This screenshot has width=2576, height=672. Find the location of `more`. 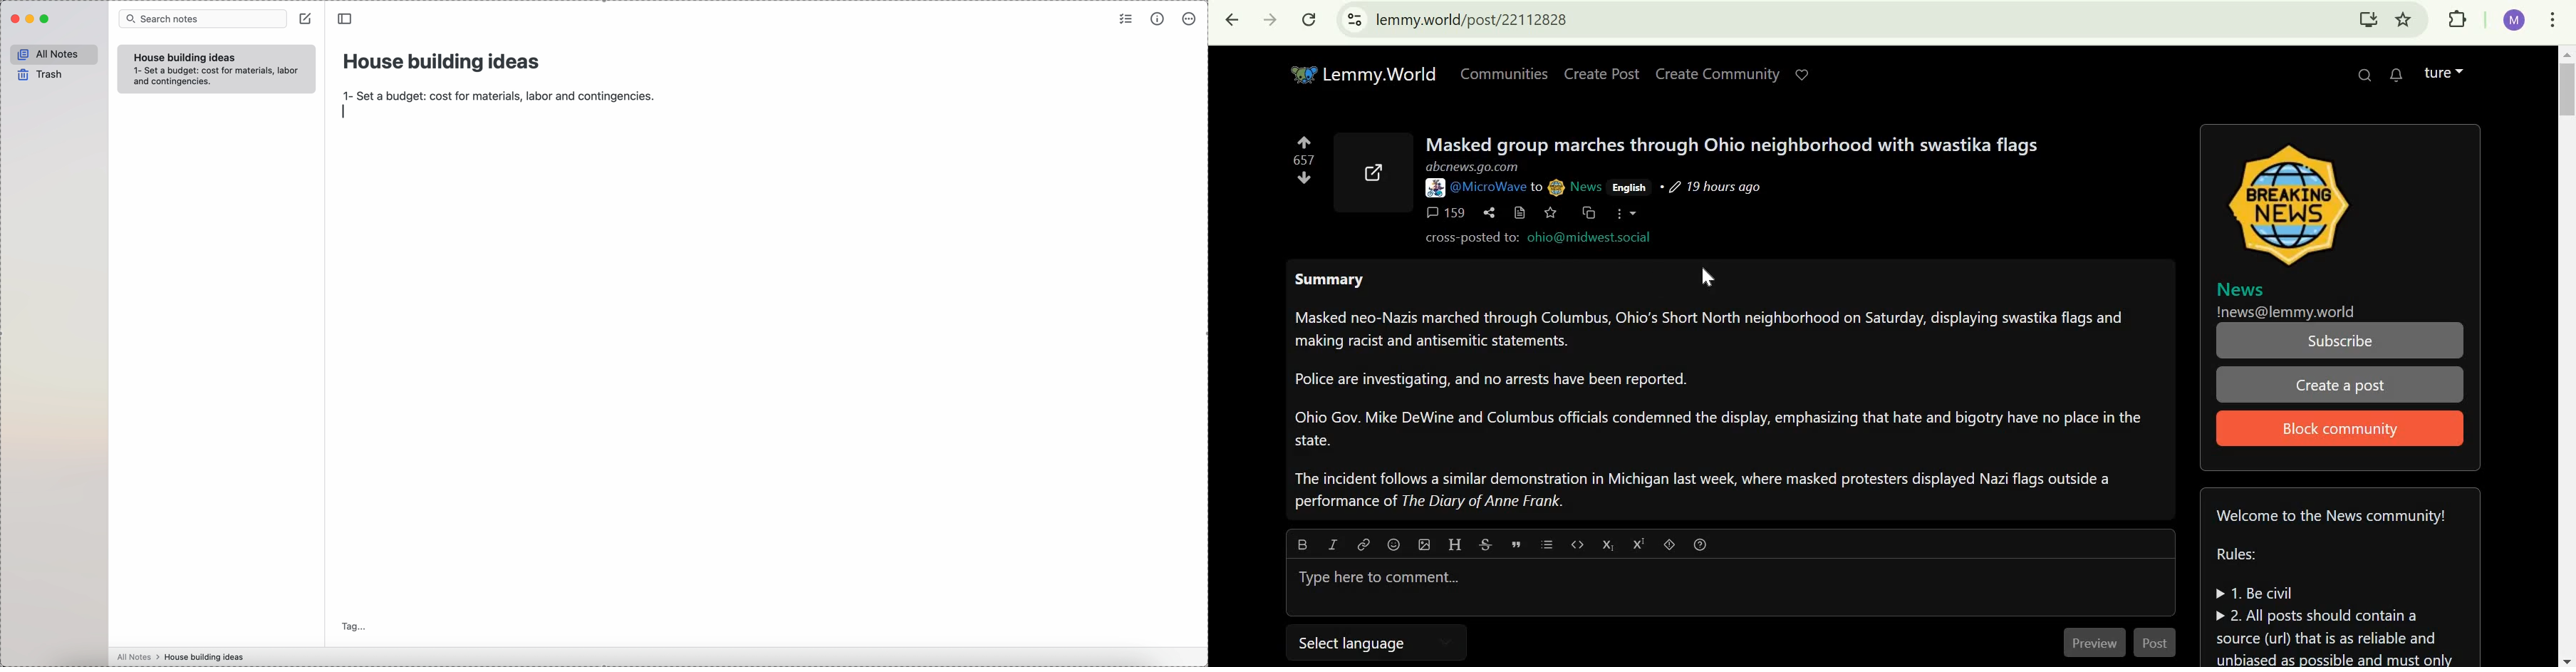

more is located at coordinates (1626, 213).